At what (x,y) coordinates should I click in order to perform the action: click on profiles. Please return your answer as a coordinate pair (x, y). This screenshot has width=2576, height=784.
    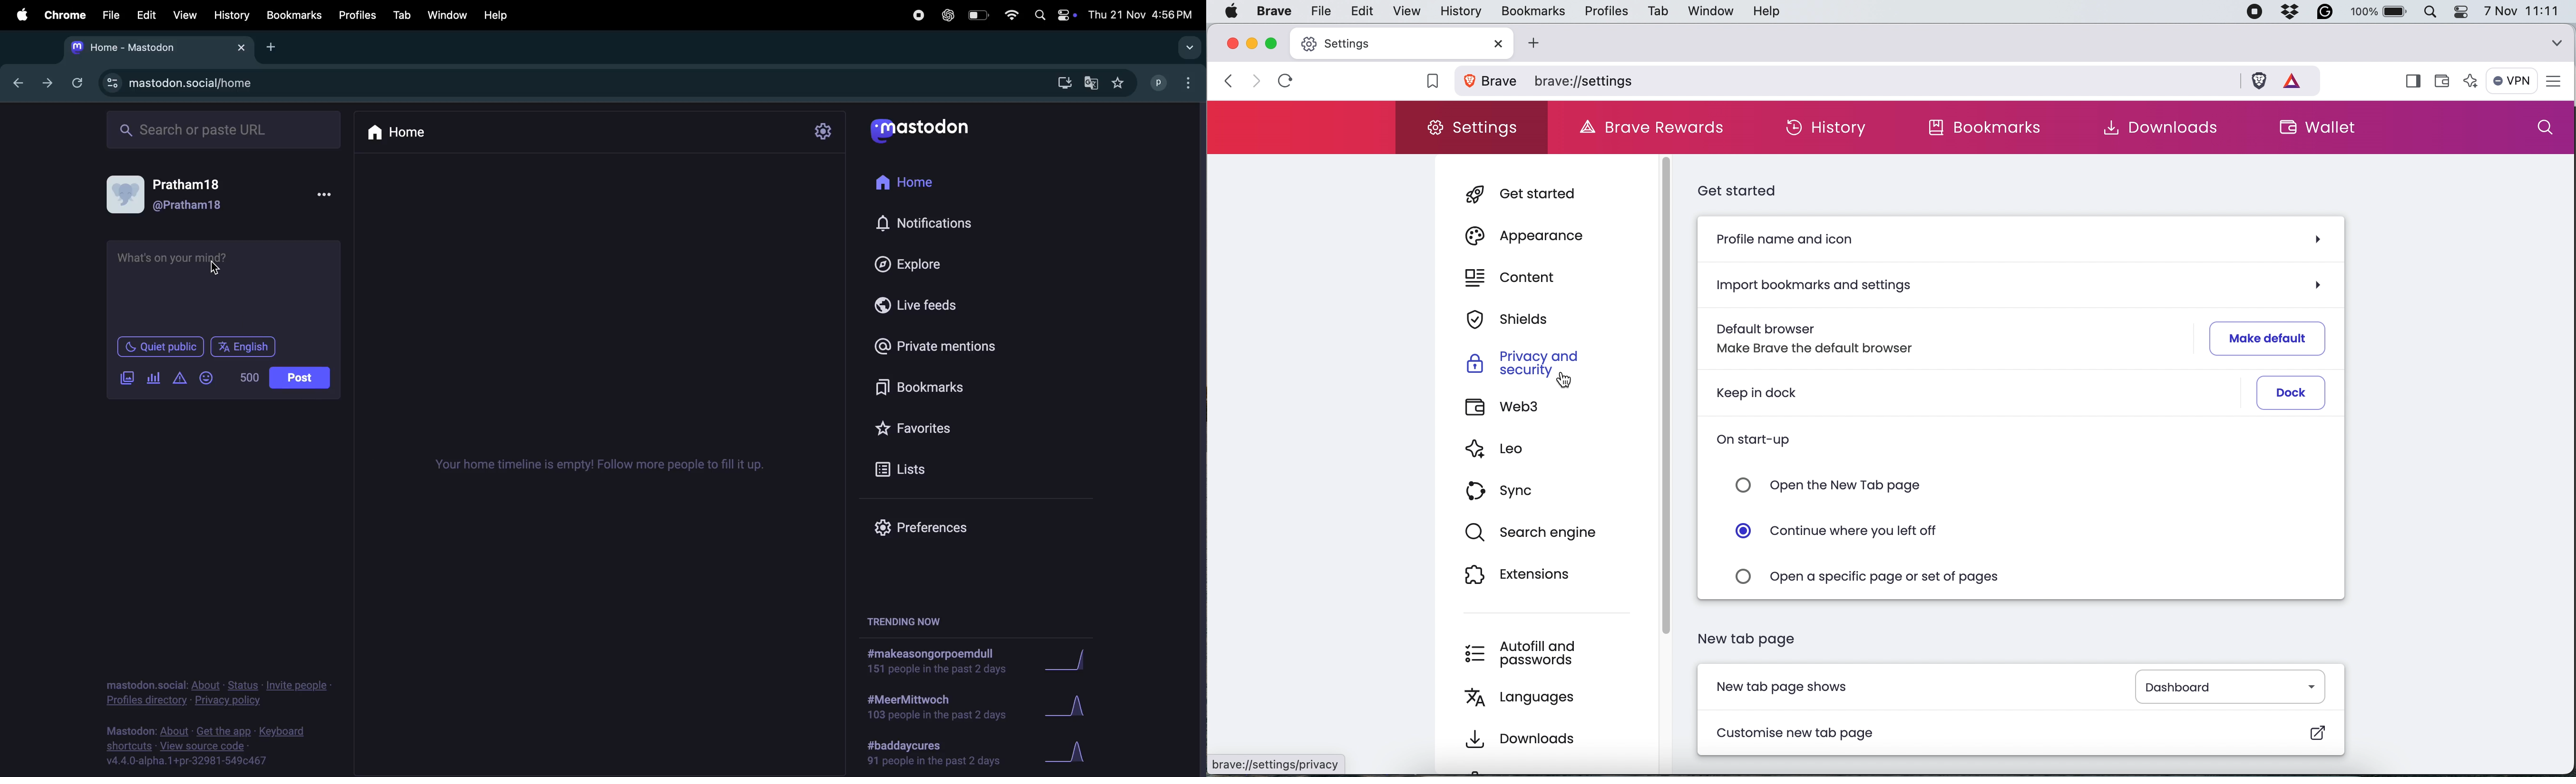
    Looking at the image, I should click on (355, 15).